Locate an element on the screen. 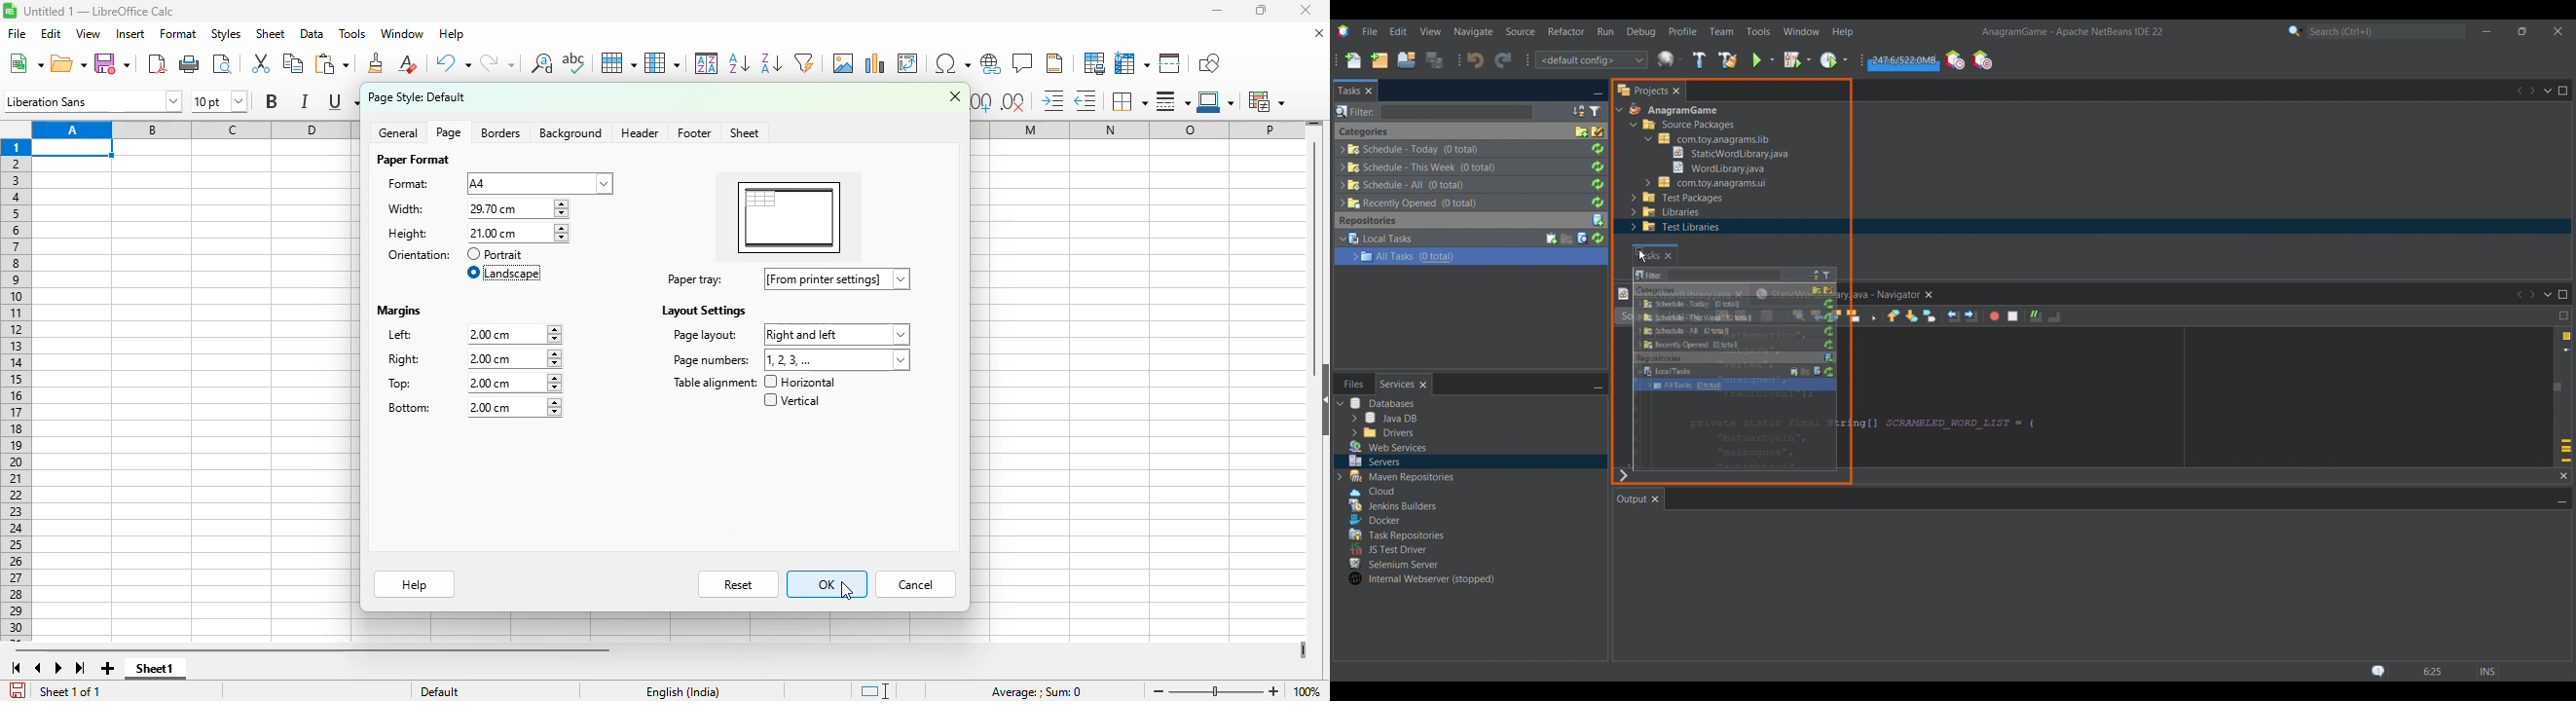 This screenshot has height=728, width=2576. toggle print preview is located at coordinates (222, 64).